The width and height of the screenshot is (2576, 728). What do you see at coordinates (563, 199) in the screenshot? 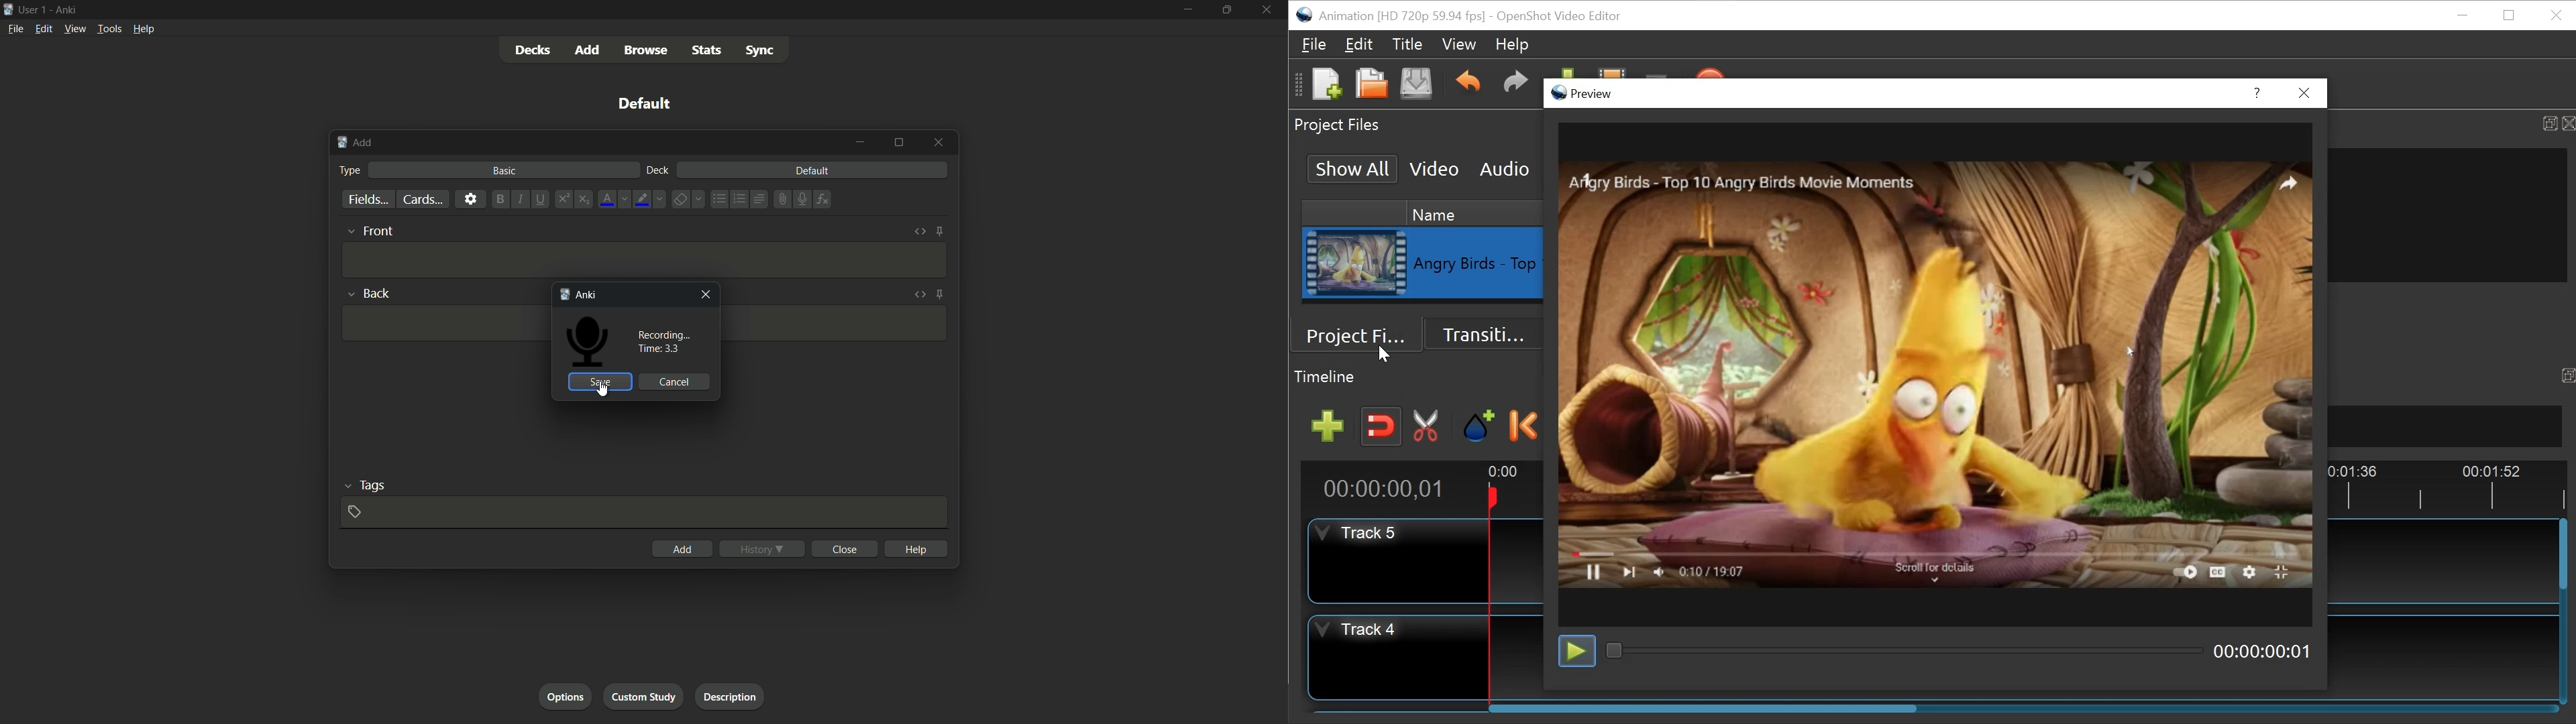
I see `superscript` at bounding box center [563, 199].